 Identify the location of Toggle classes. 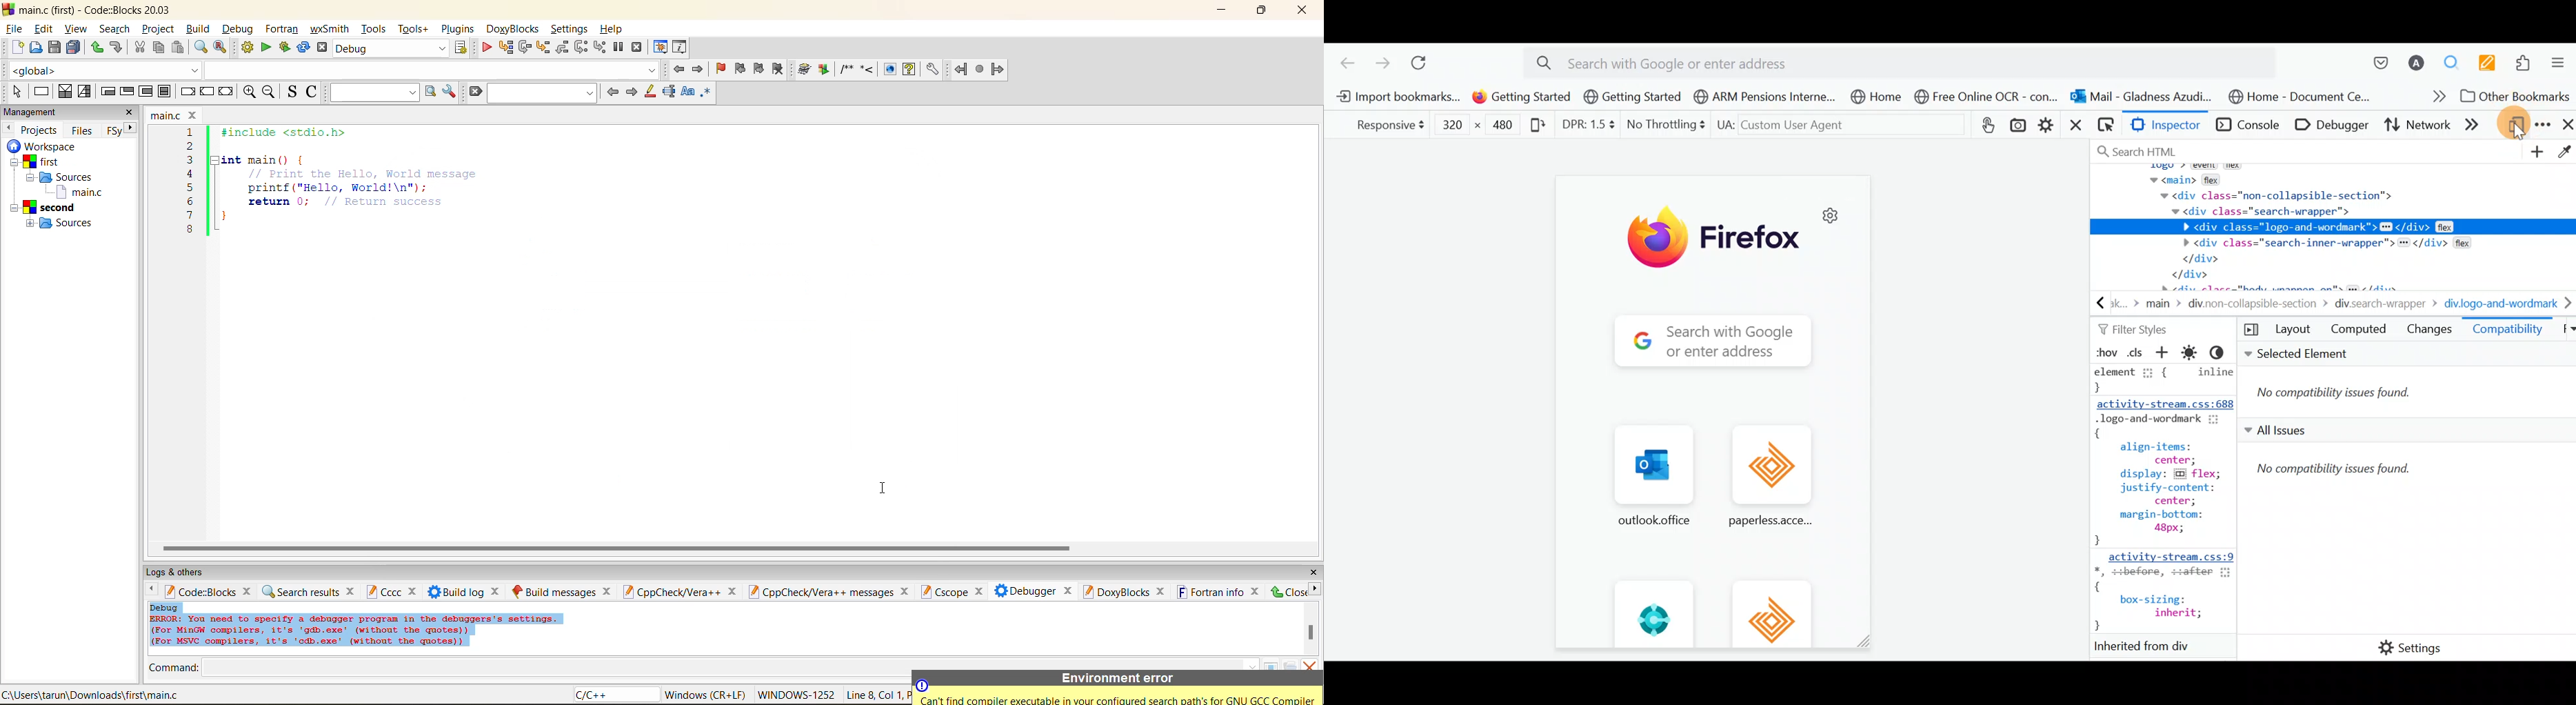
(2137, 352).